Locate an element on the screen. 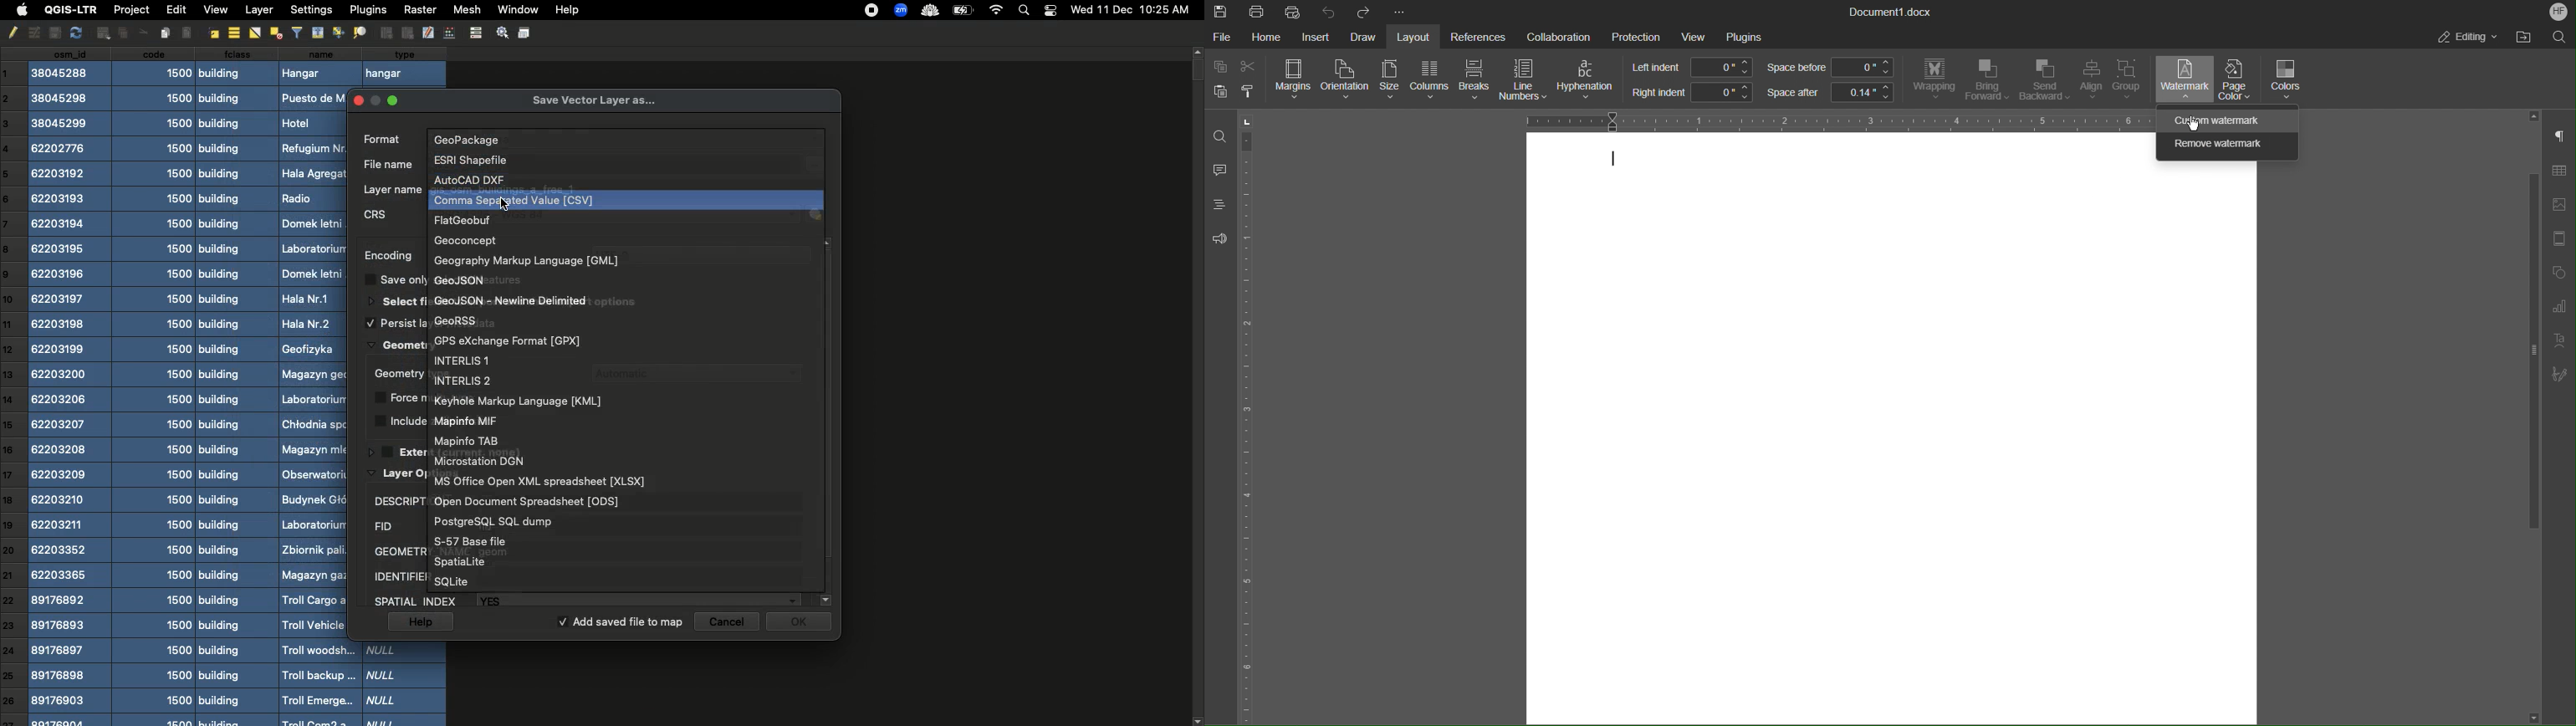 This screenshot has width=2576, height=728. Encoding is located at coordinates (387, 255).